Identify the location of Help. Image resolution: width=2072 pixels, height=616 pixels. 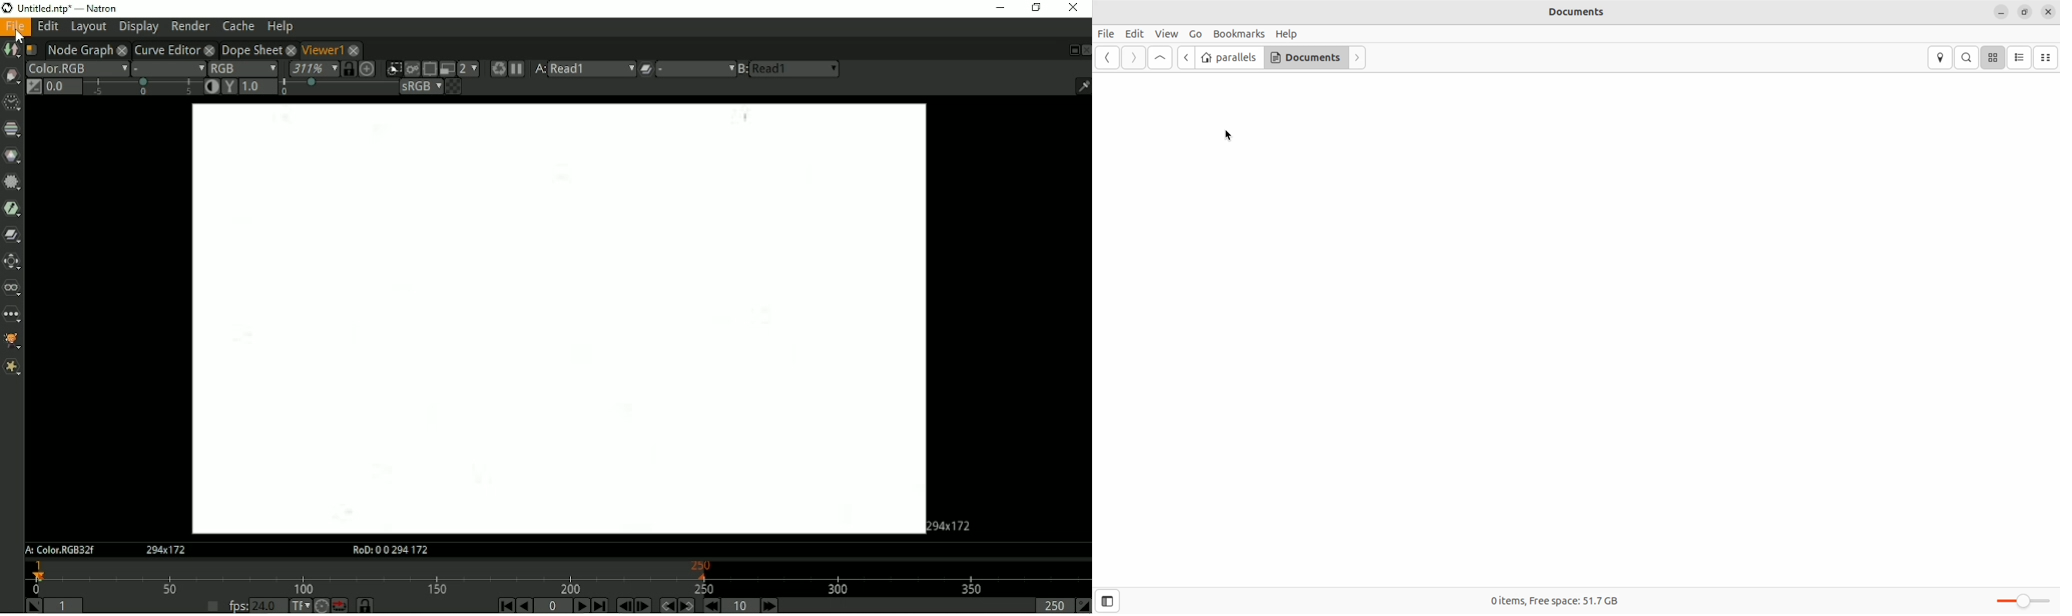
(1288, 35).